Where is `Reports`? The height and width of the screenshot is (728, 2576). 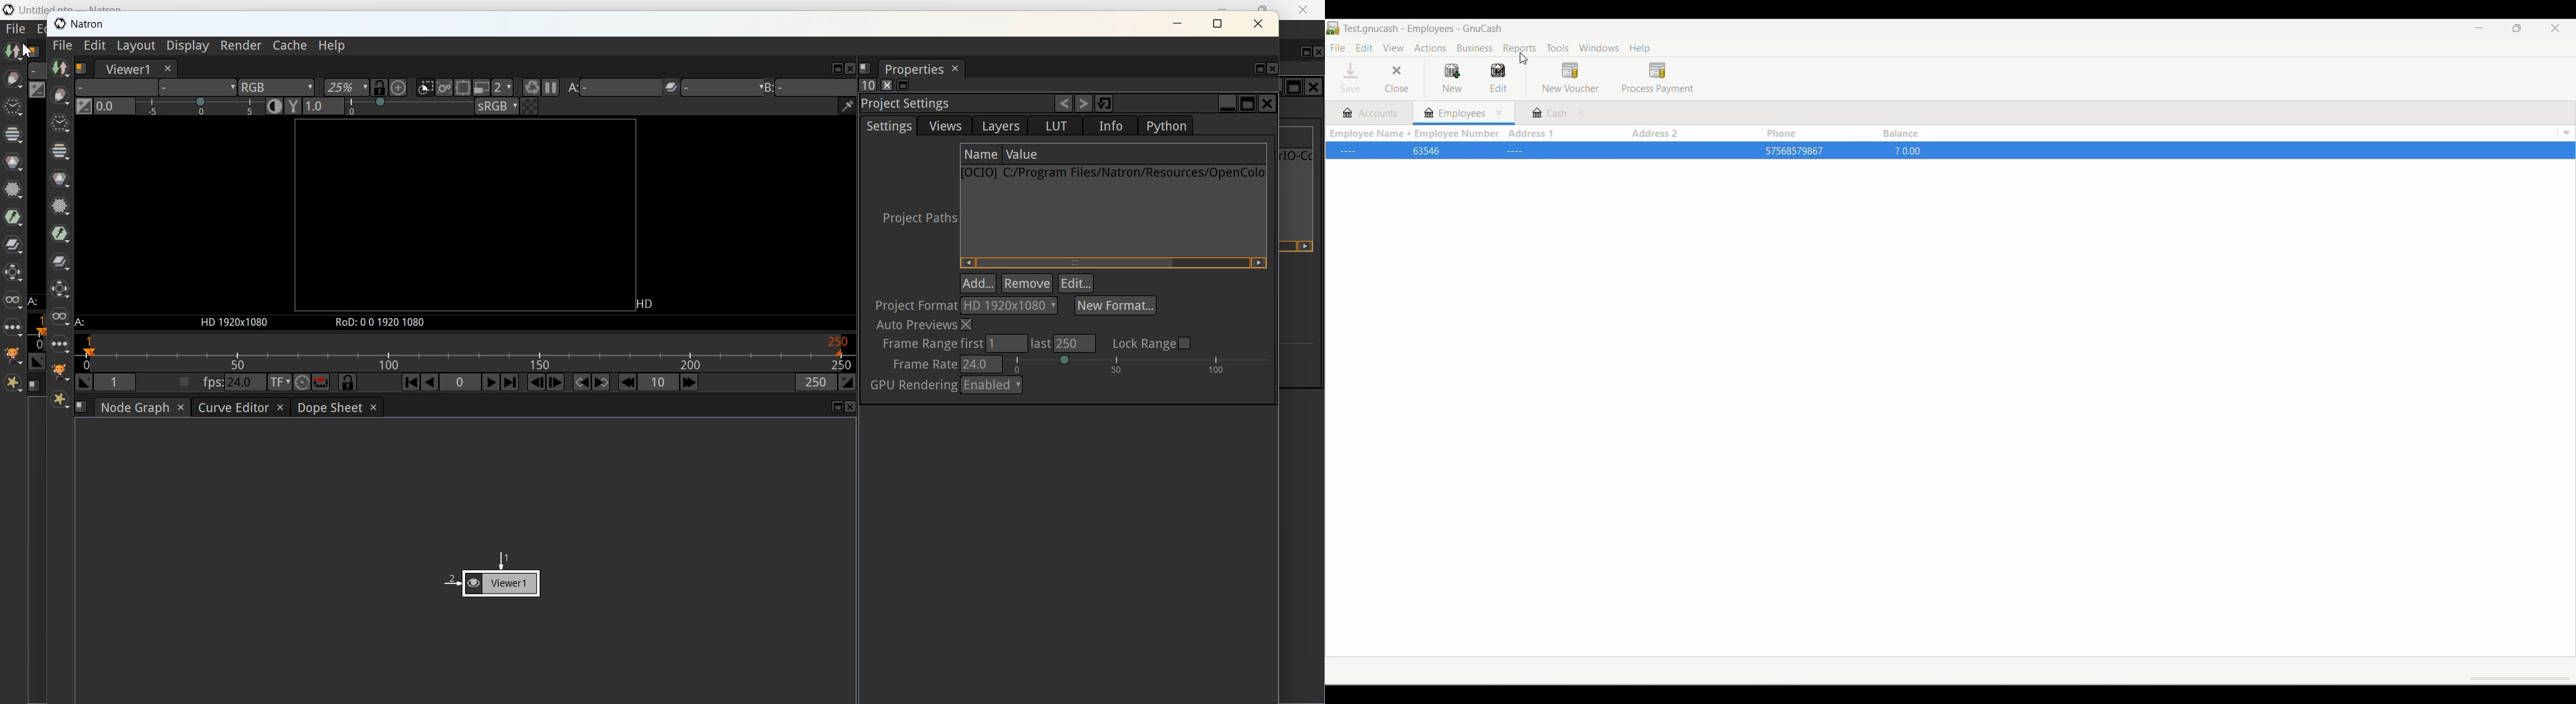 Reports is located at coordinates (1519, 48).